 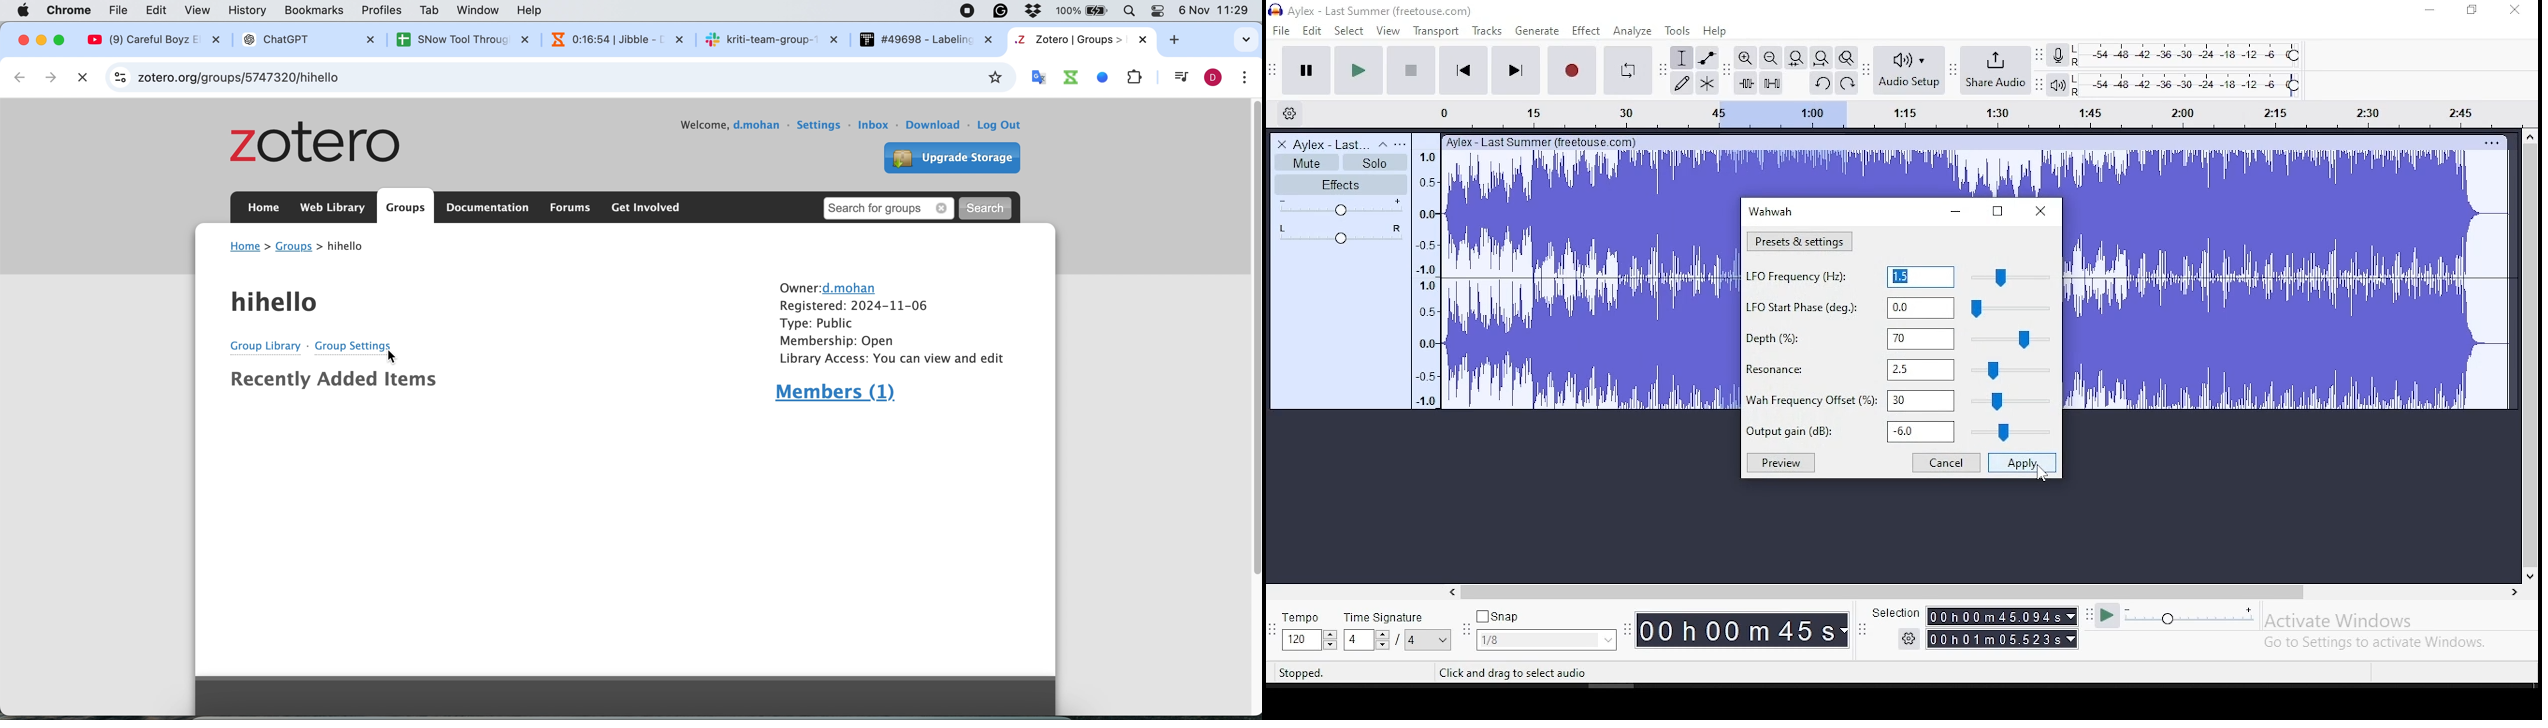 What do you see at coordinates (122, 10) in the screenshot?
I see `file` at bounding box center [122, 10].